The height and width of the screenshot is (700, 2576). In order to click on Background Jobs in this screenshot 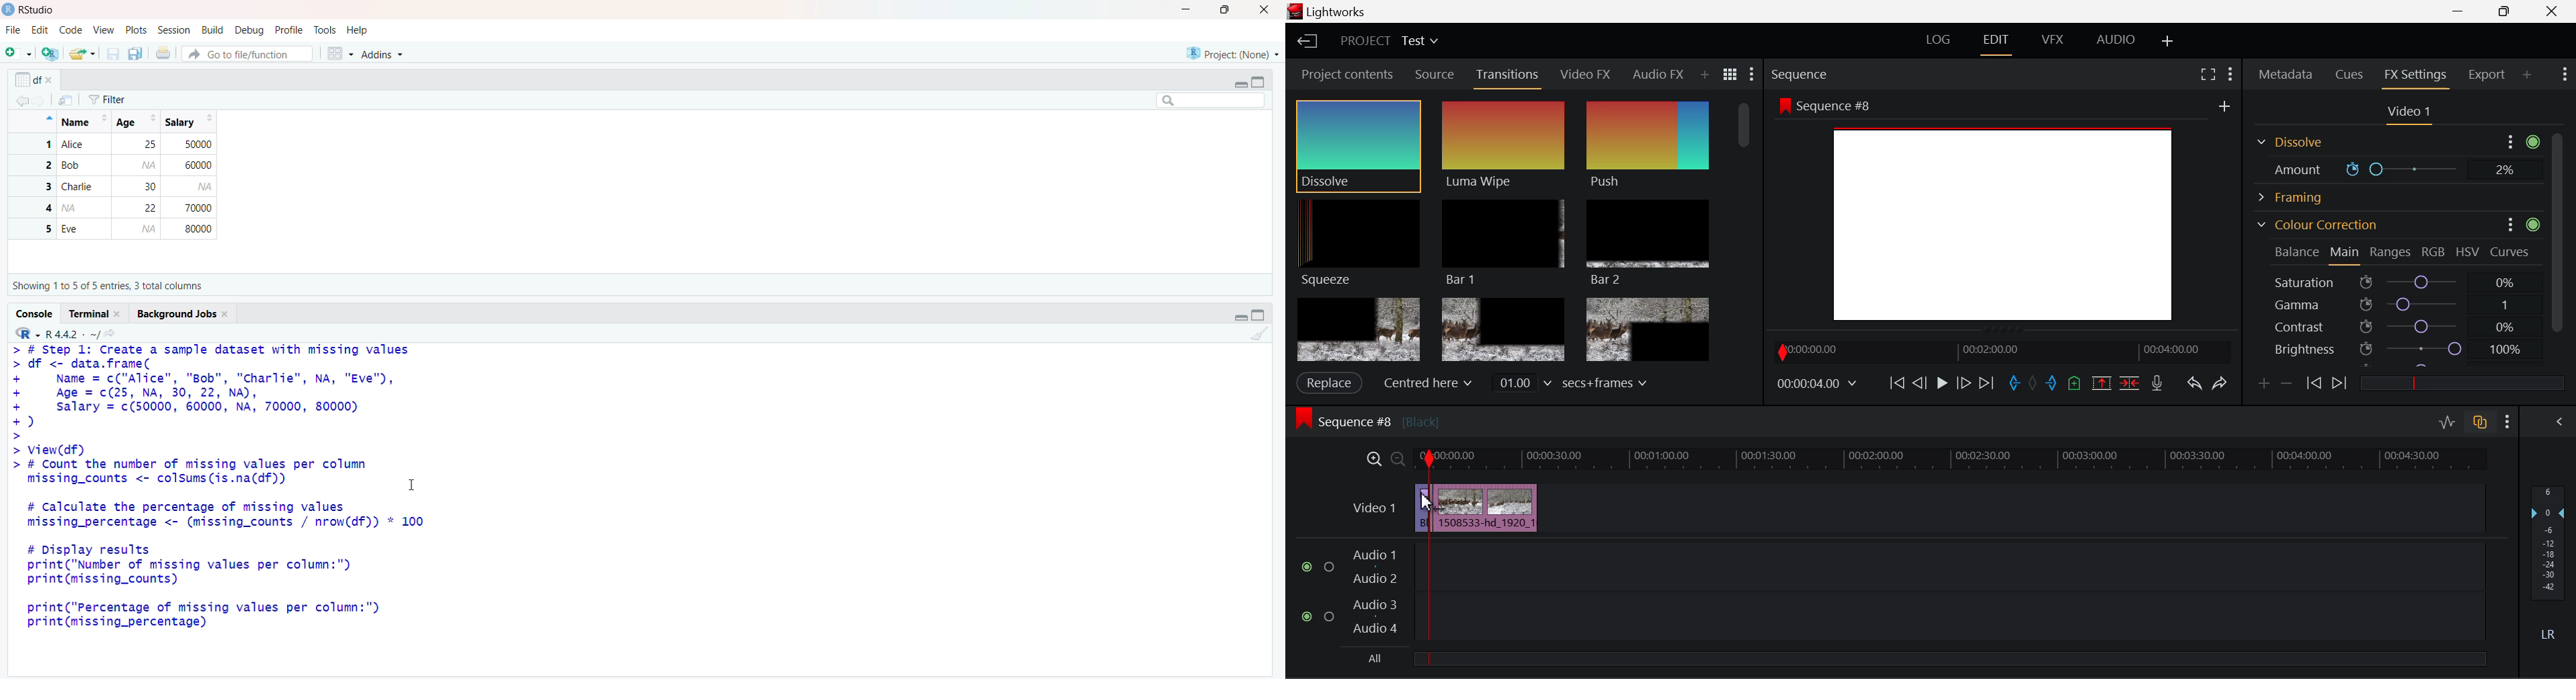, I will do `click(181, 314)`.